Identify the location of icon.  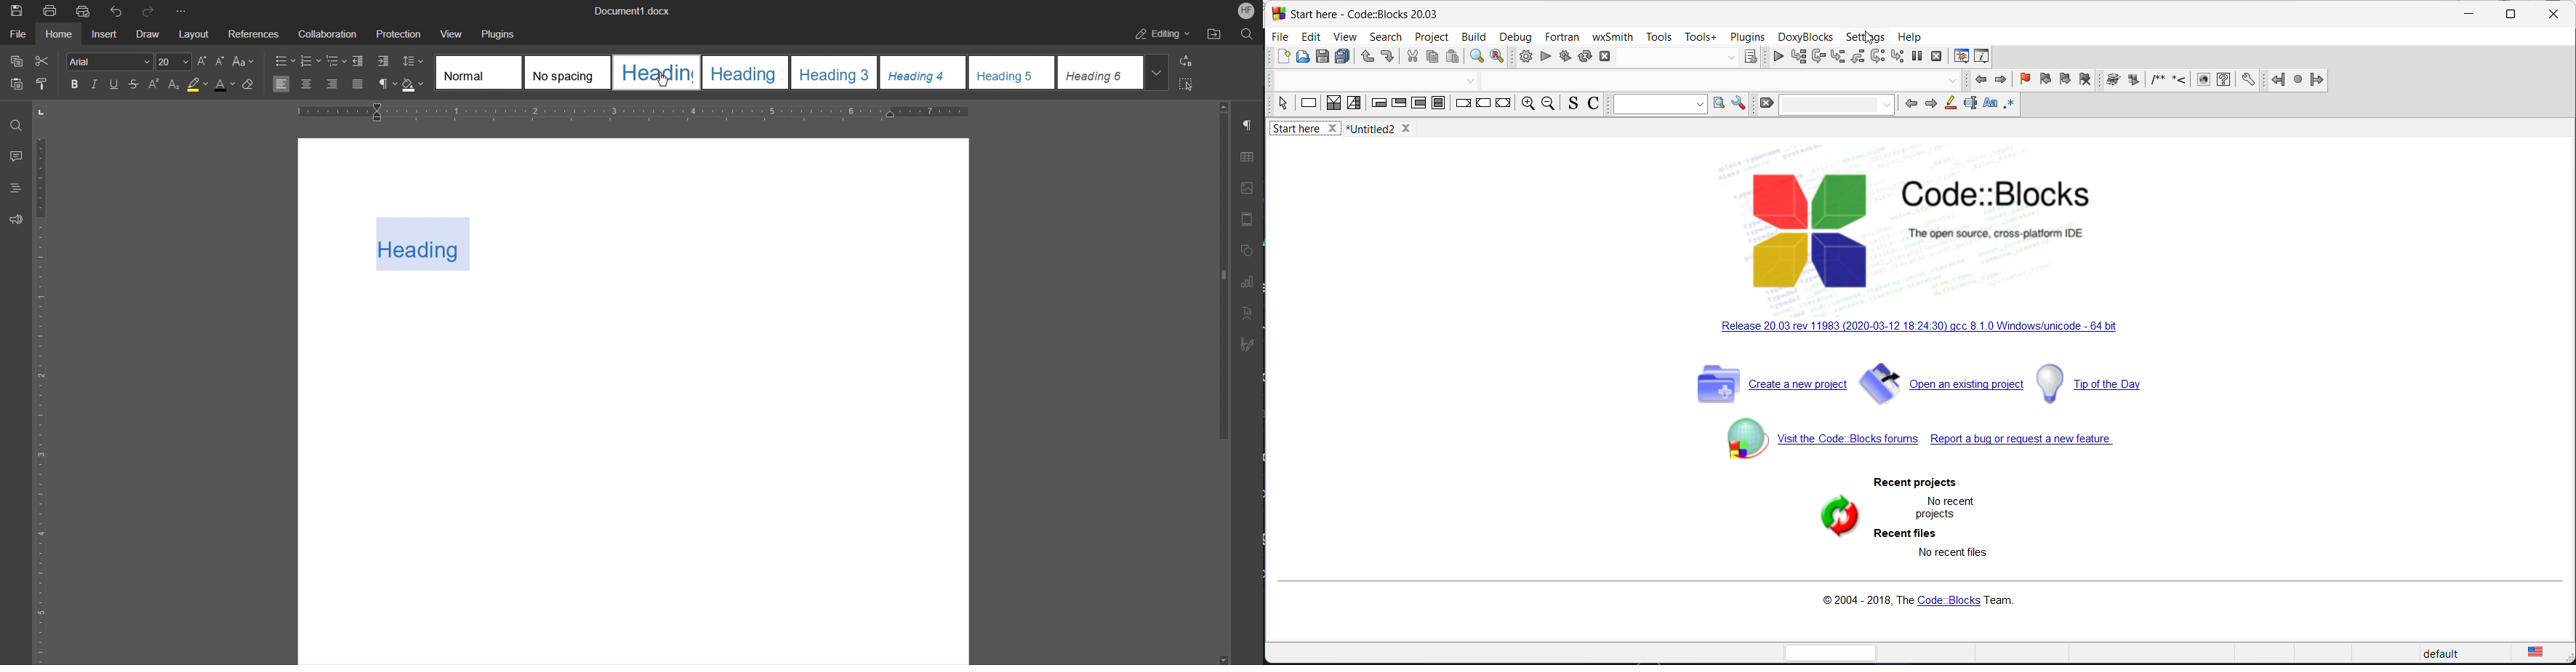
(2156, 81).